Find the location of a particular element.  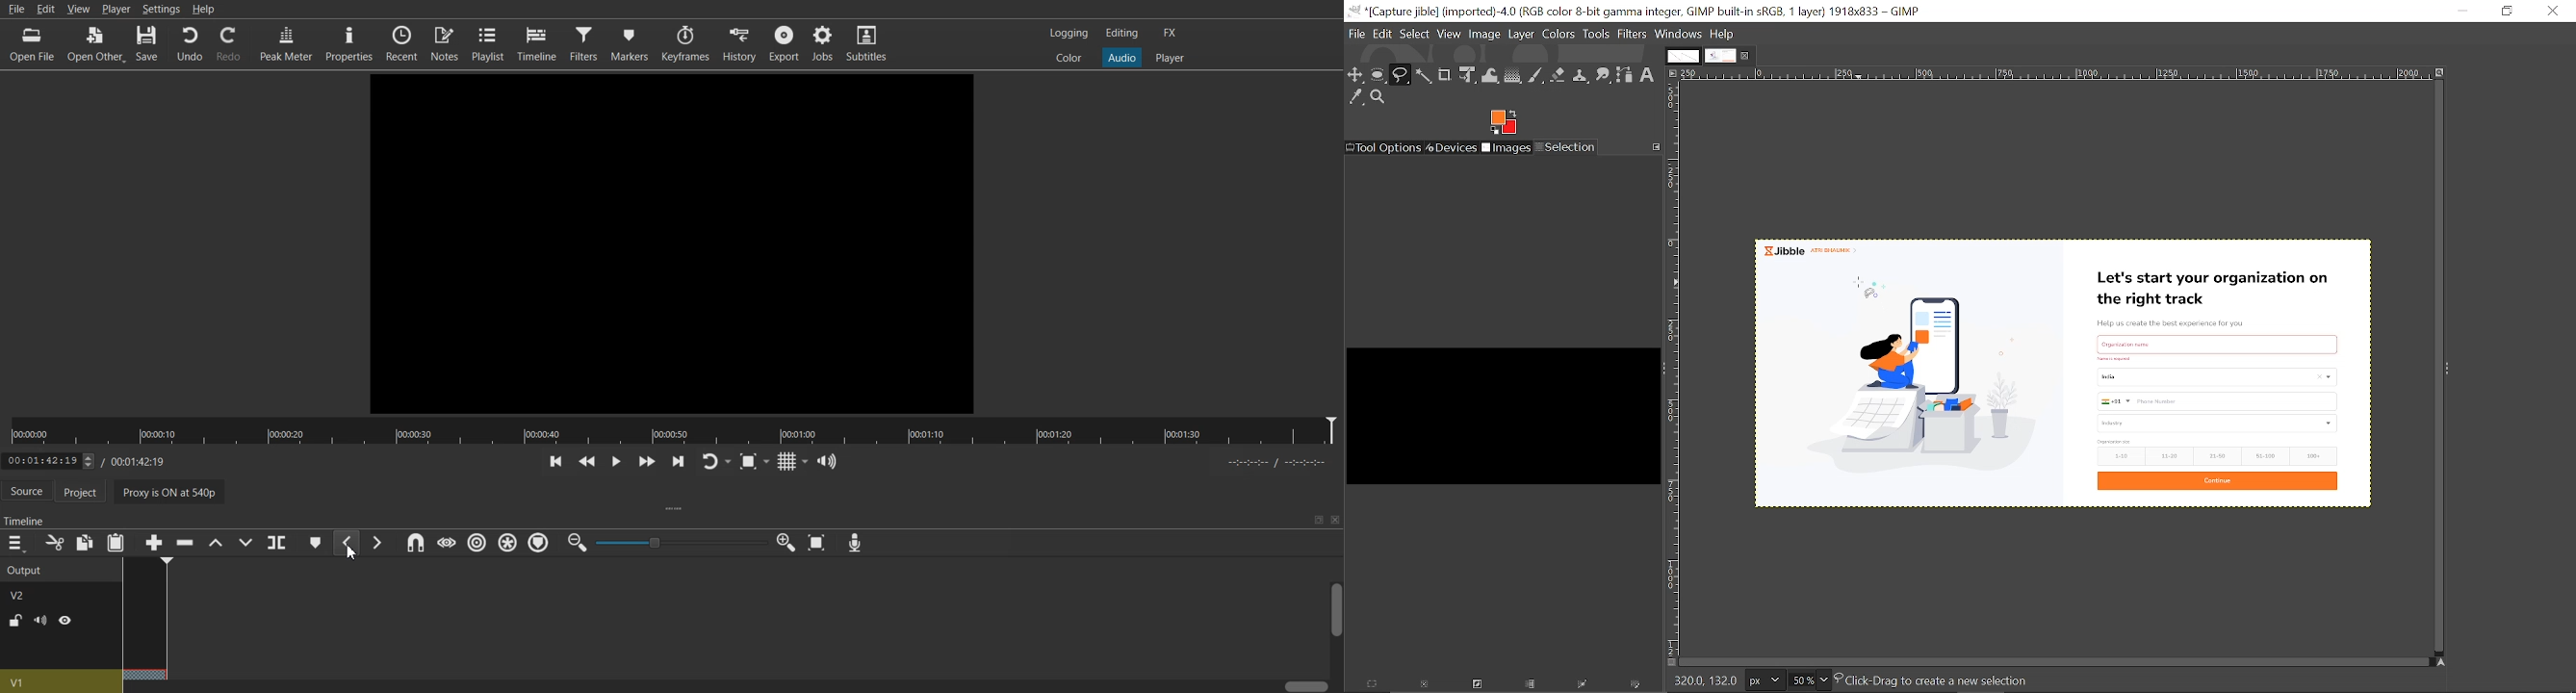

View is located at coordinates (1450, 34).